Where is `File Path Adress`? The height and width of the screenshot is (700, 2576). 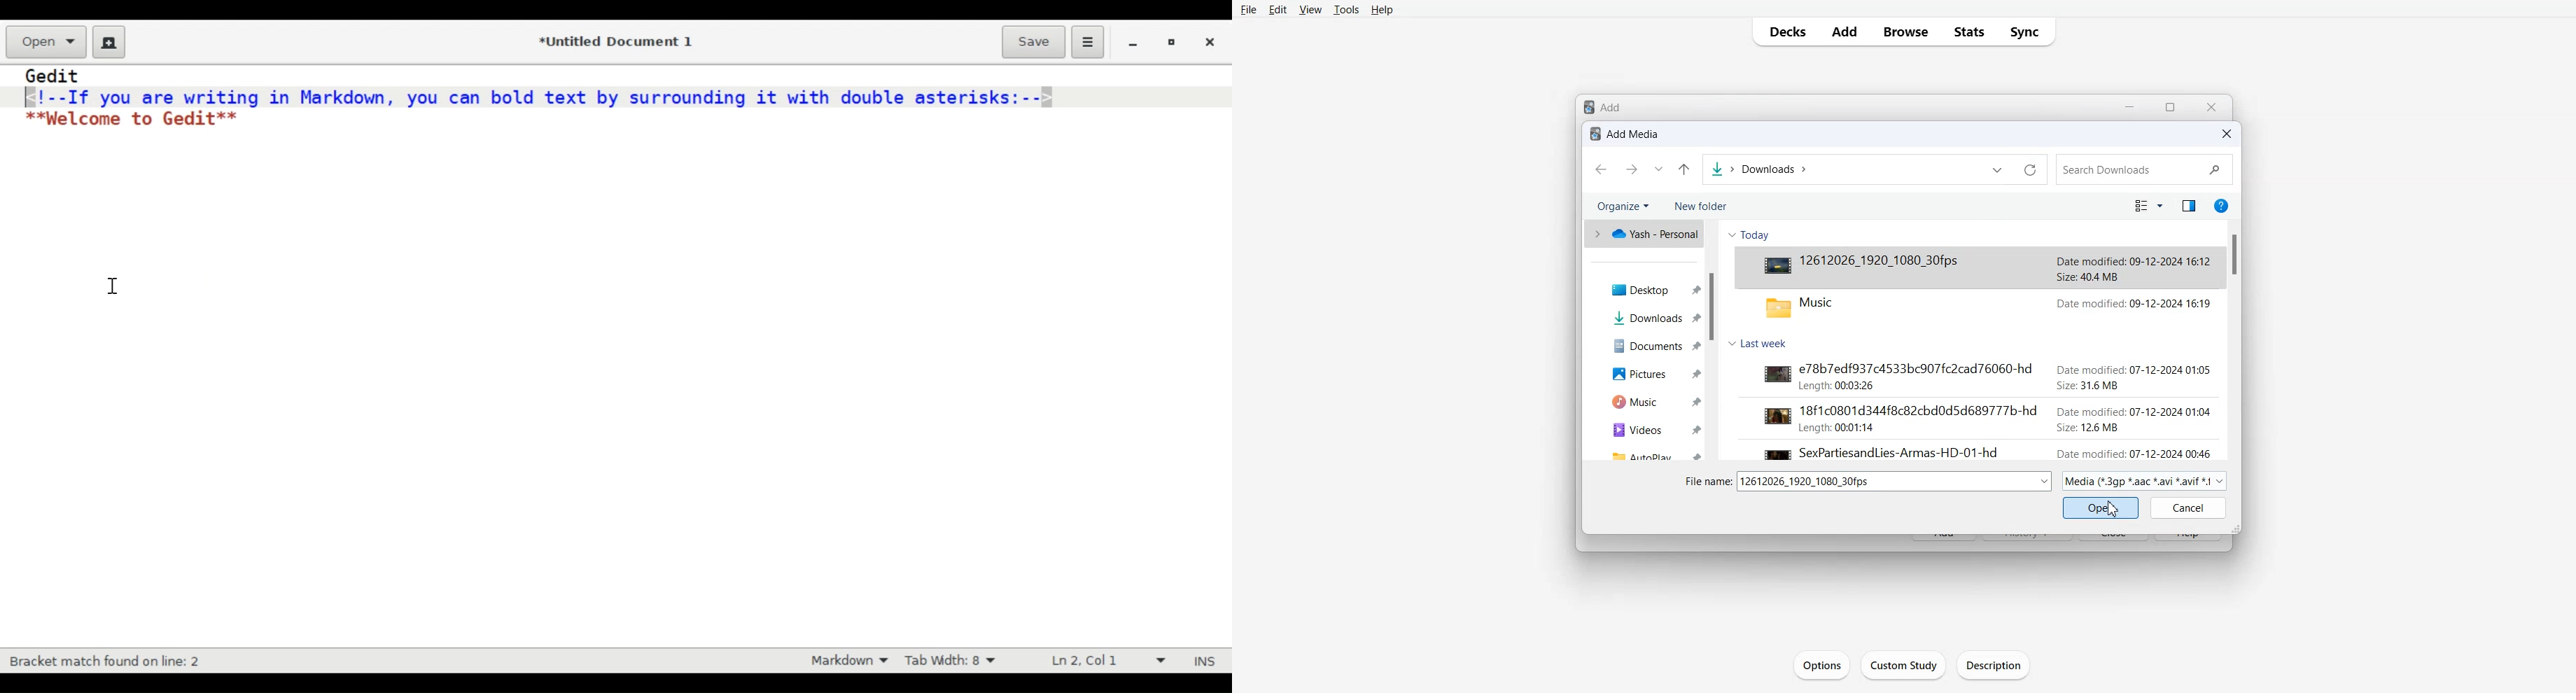
File Path Adress is located at coordinates (1760, 169).